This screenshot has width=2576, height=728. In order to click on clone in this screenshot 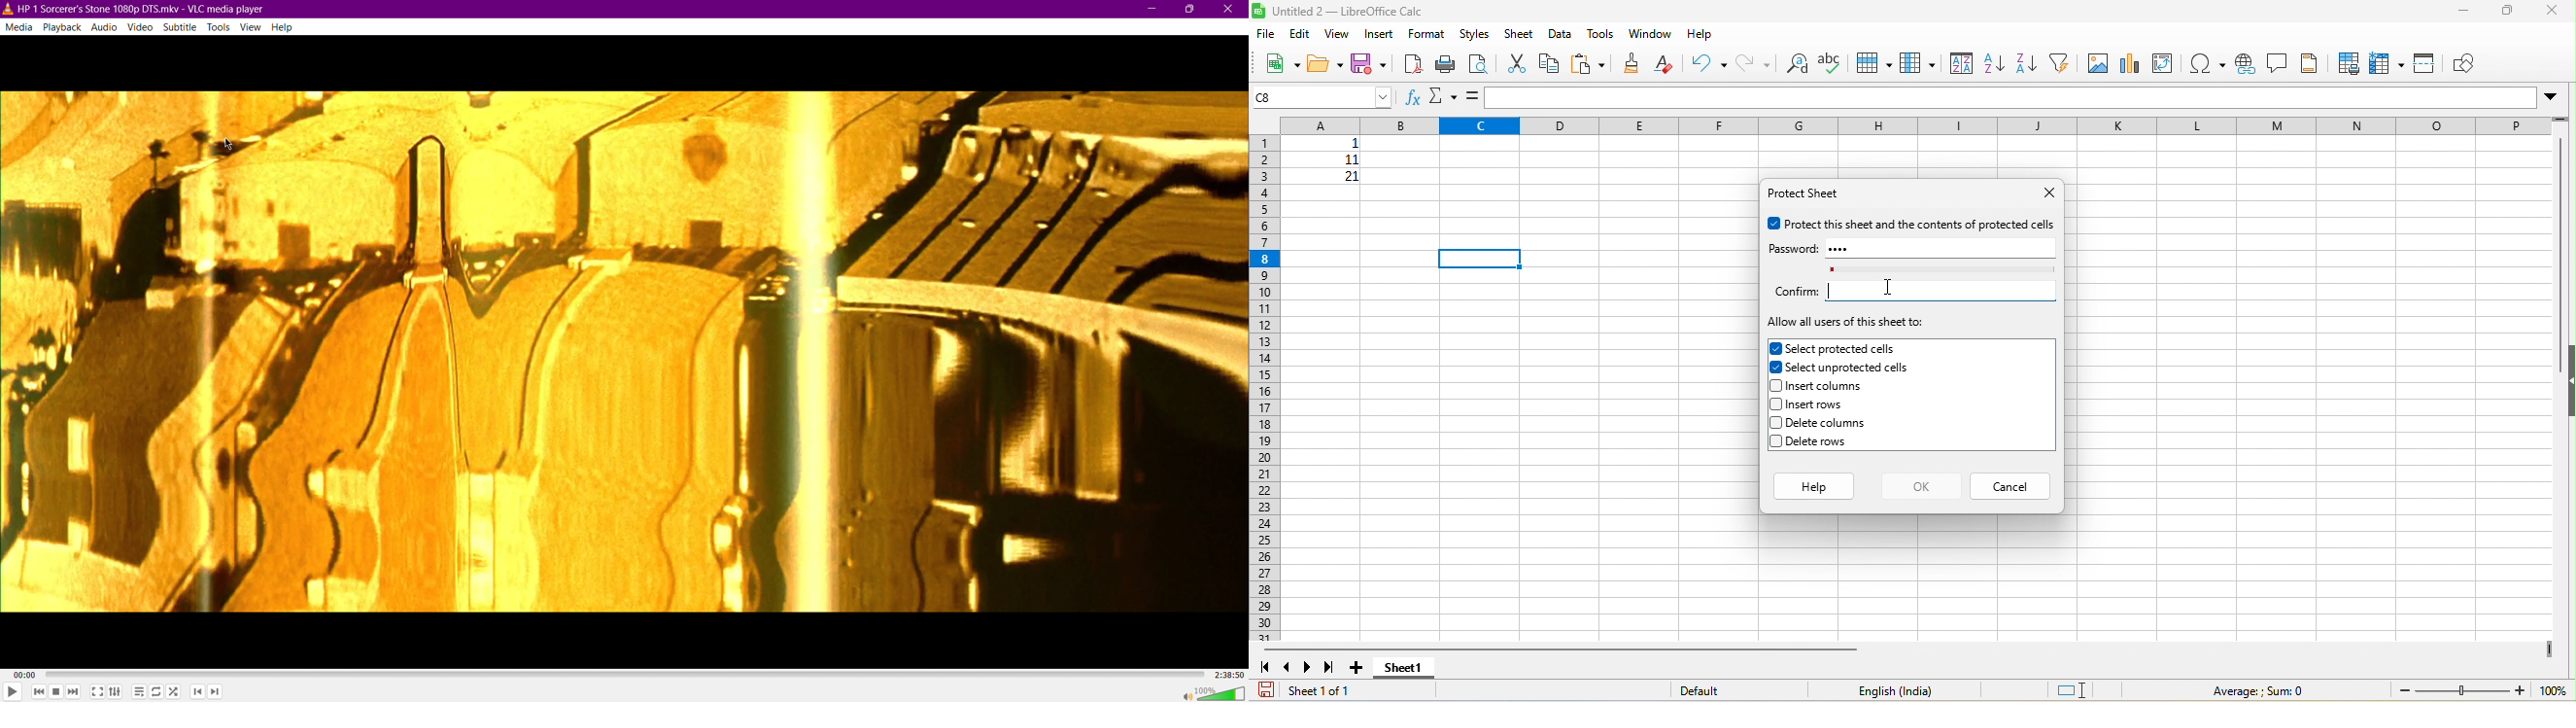, I will do `click(1634, 63)`.